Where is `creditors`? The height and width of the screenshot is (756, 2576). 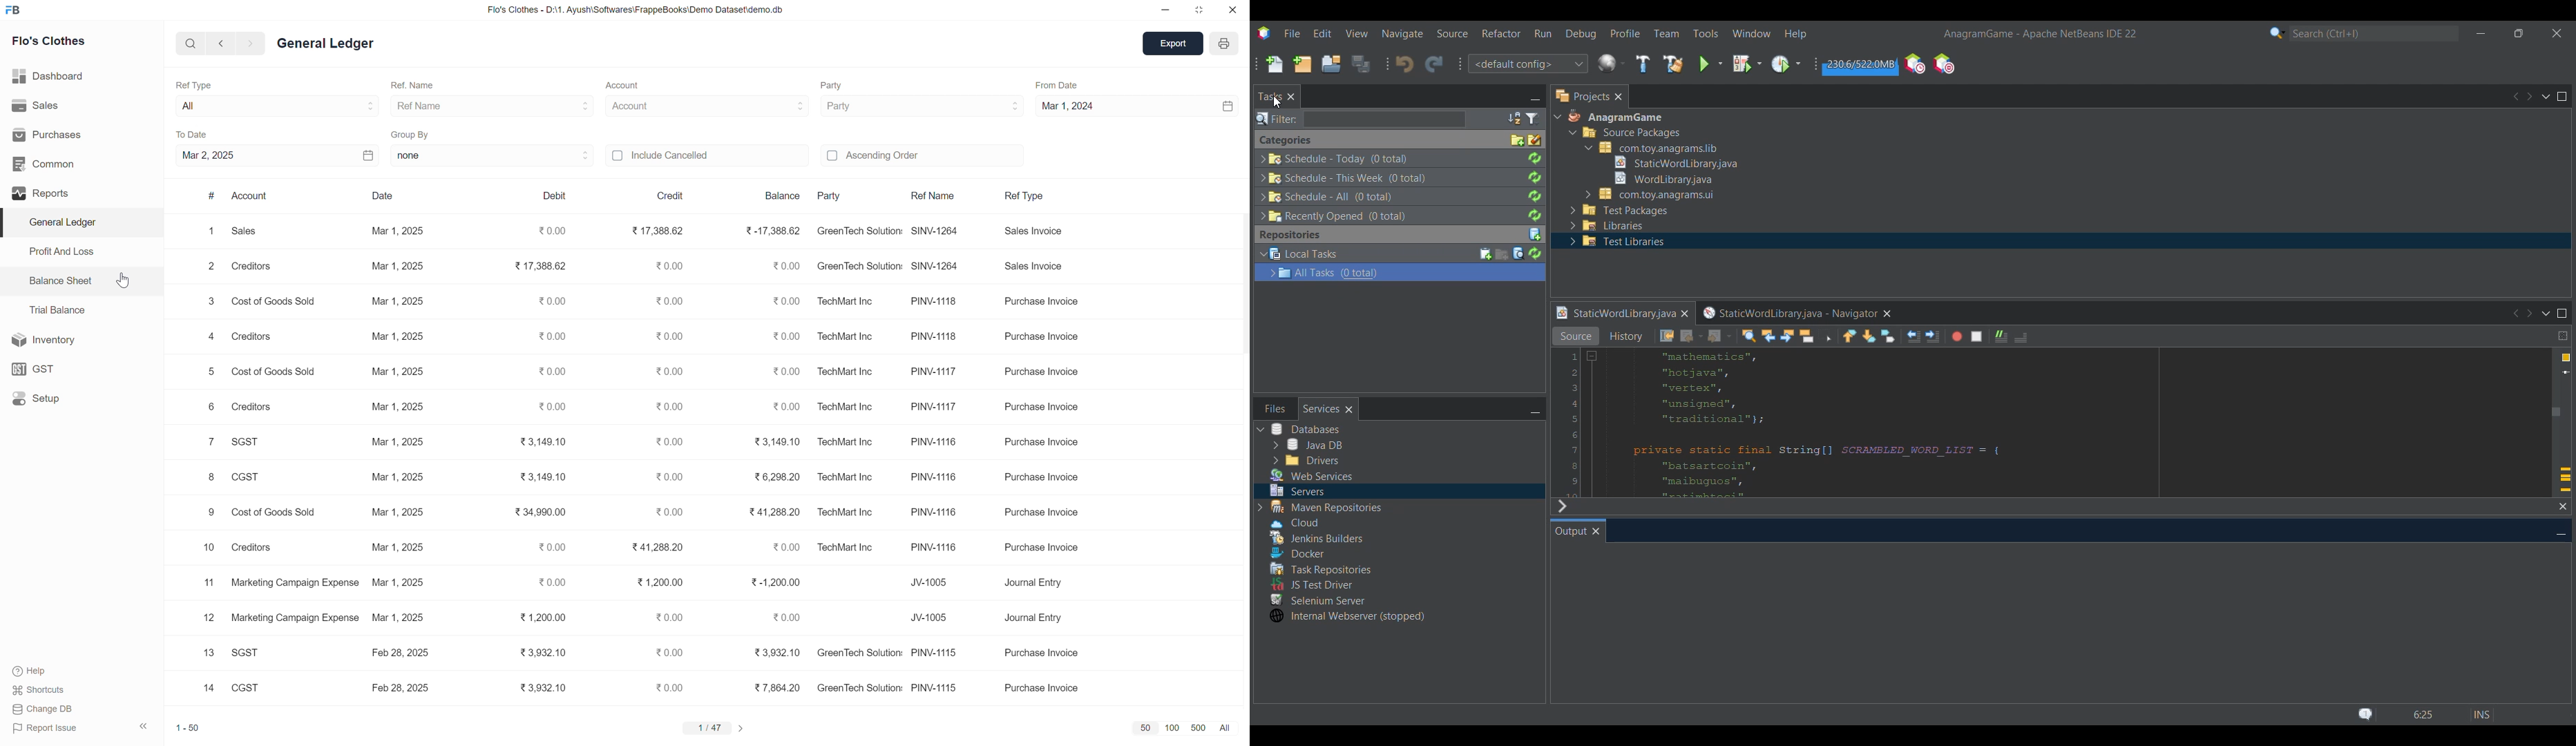 creditors is located at coordinates (257, 547).